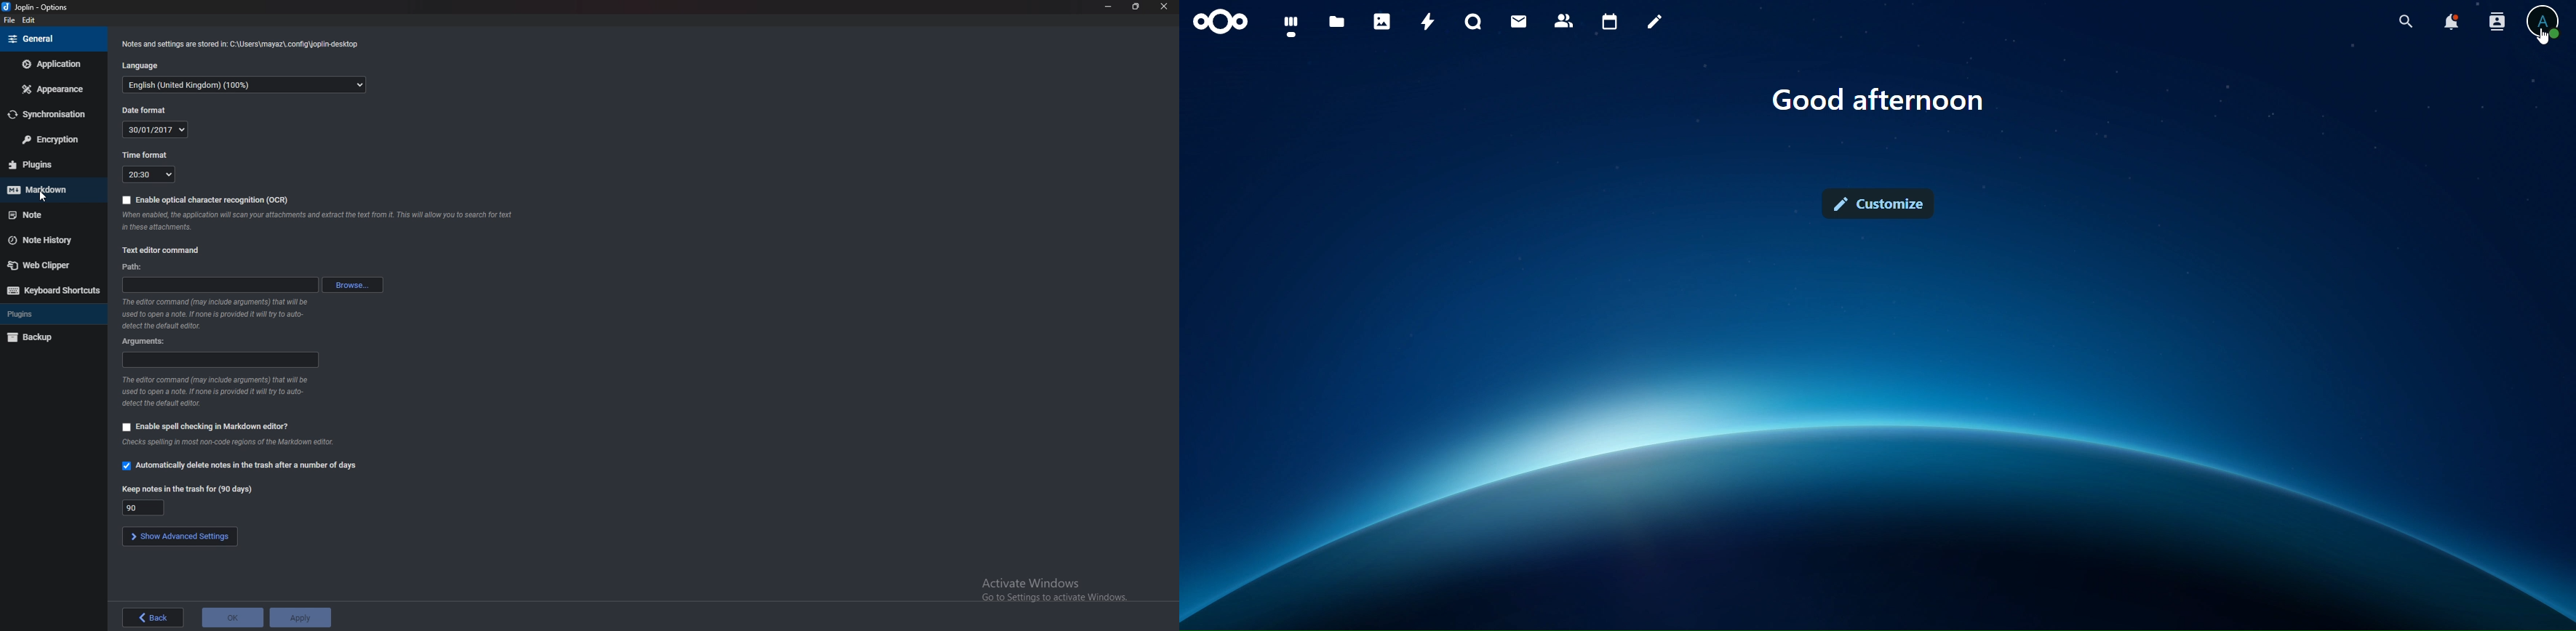 The width and height of the screenshot is (2576, 644). What do you see at coordinates (47, 215) in the screenshot?
I see `note` at bounding box center [47, 215].